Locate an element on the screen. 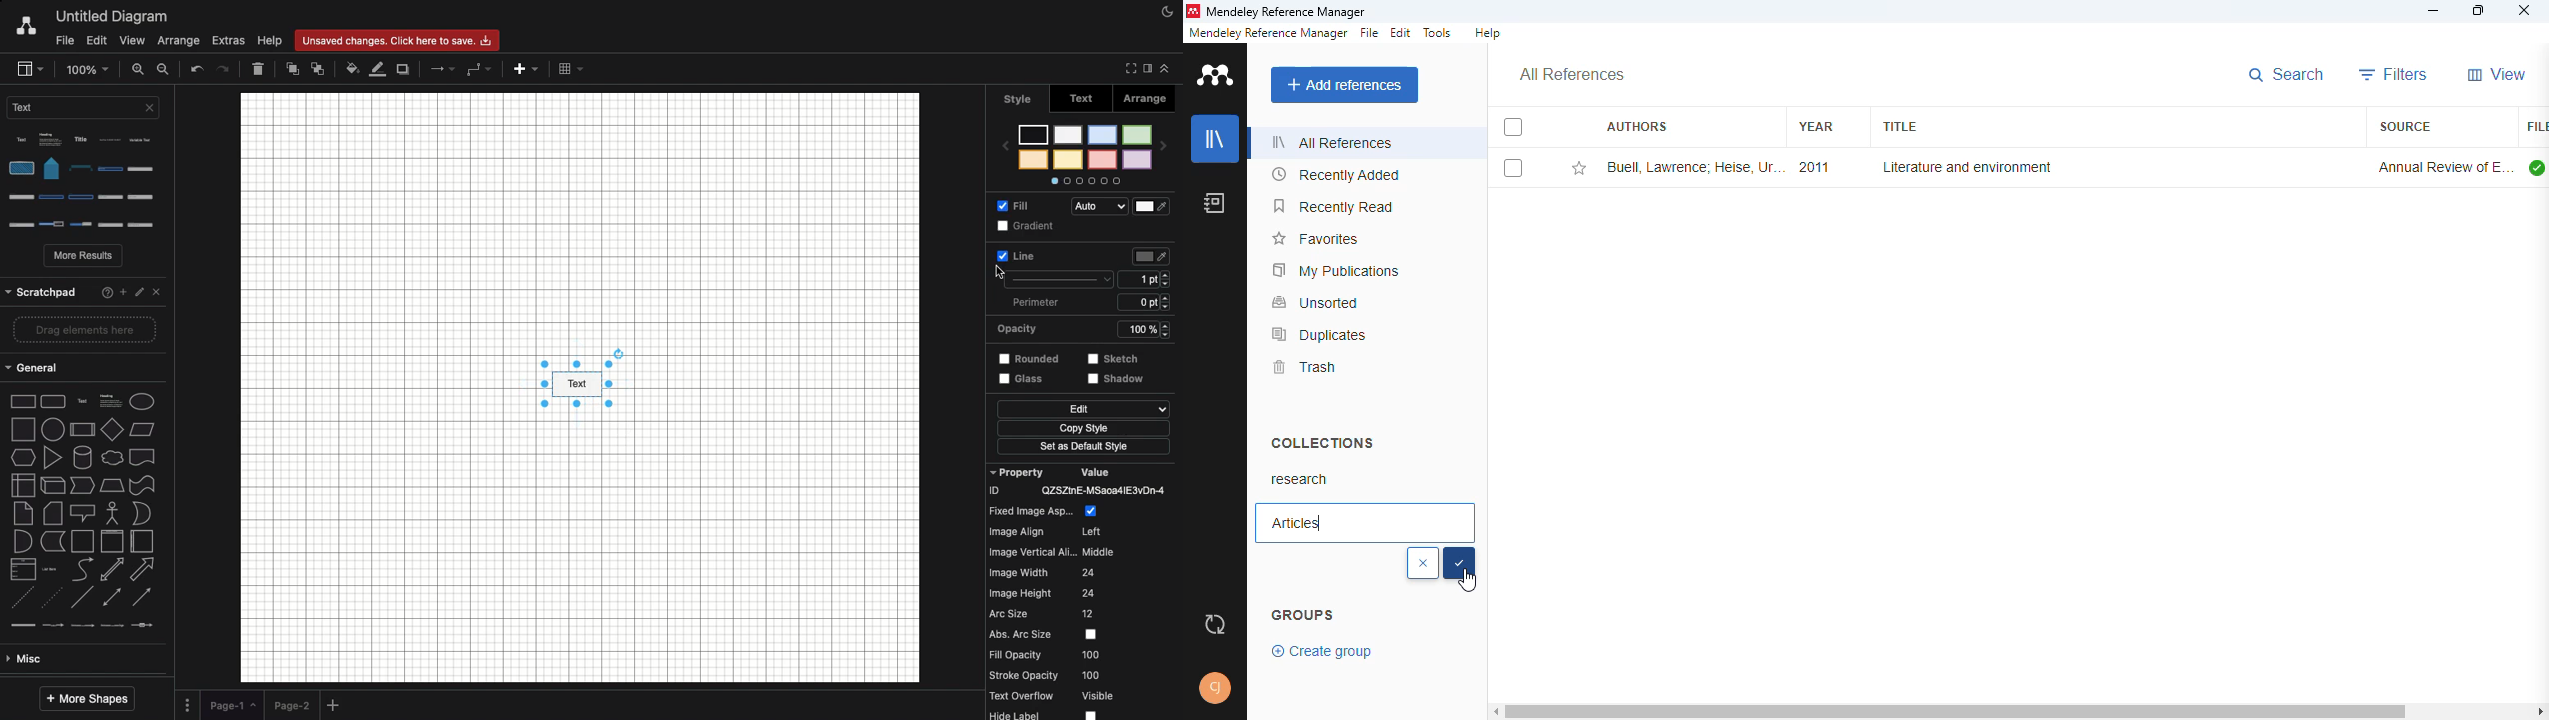 The height and width of the screenshot is (728, 2576). source is located at coordinates (2405, 126).